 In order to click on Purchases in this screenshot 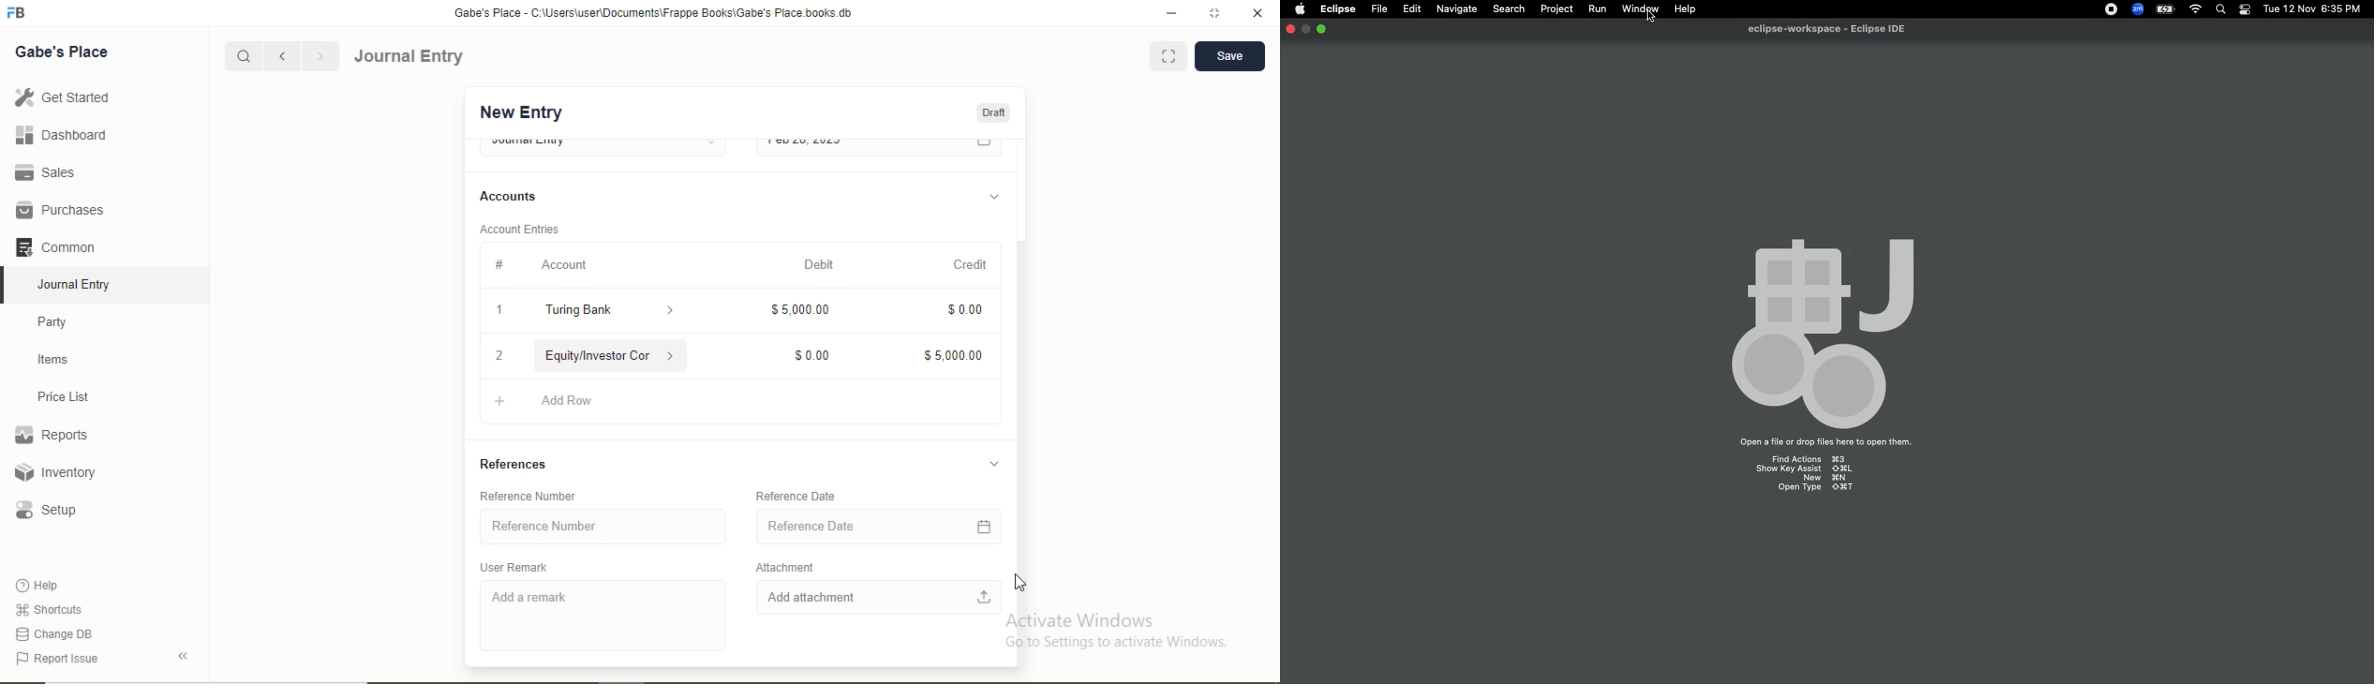, I will do `click(59, 210)`.